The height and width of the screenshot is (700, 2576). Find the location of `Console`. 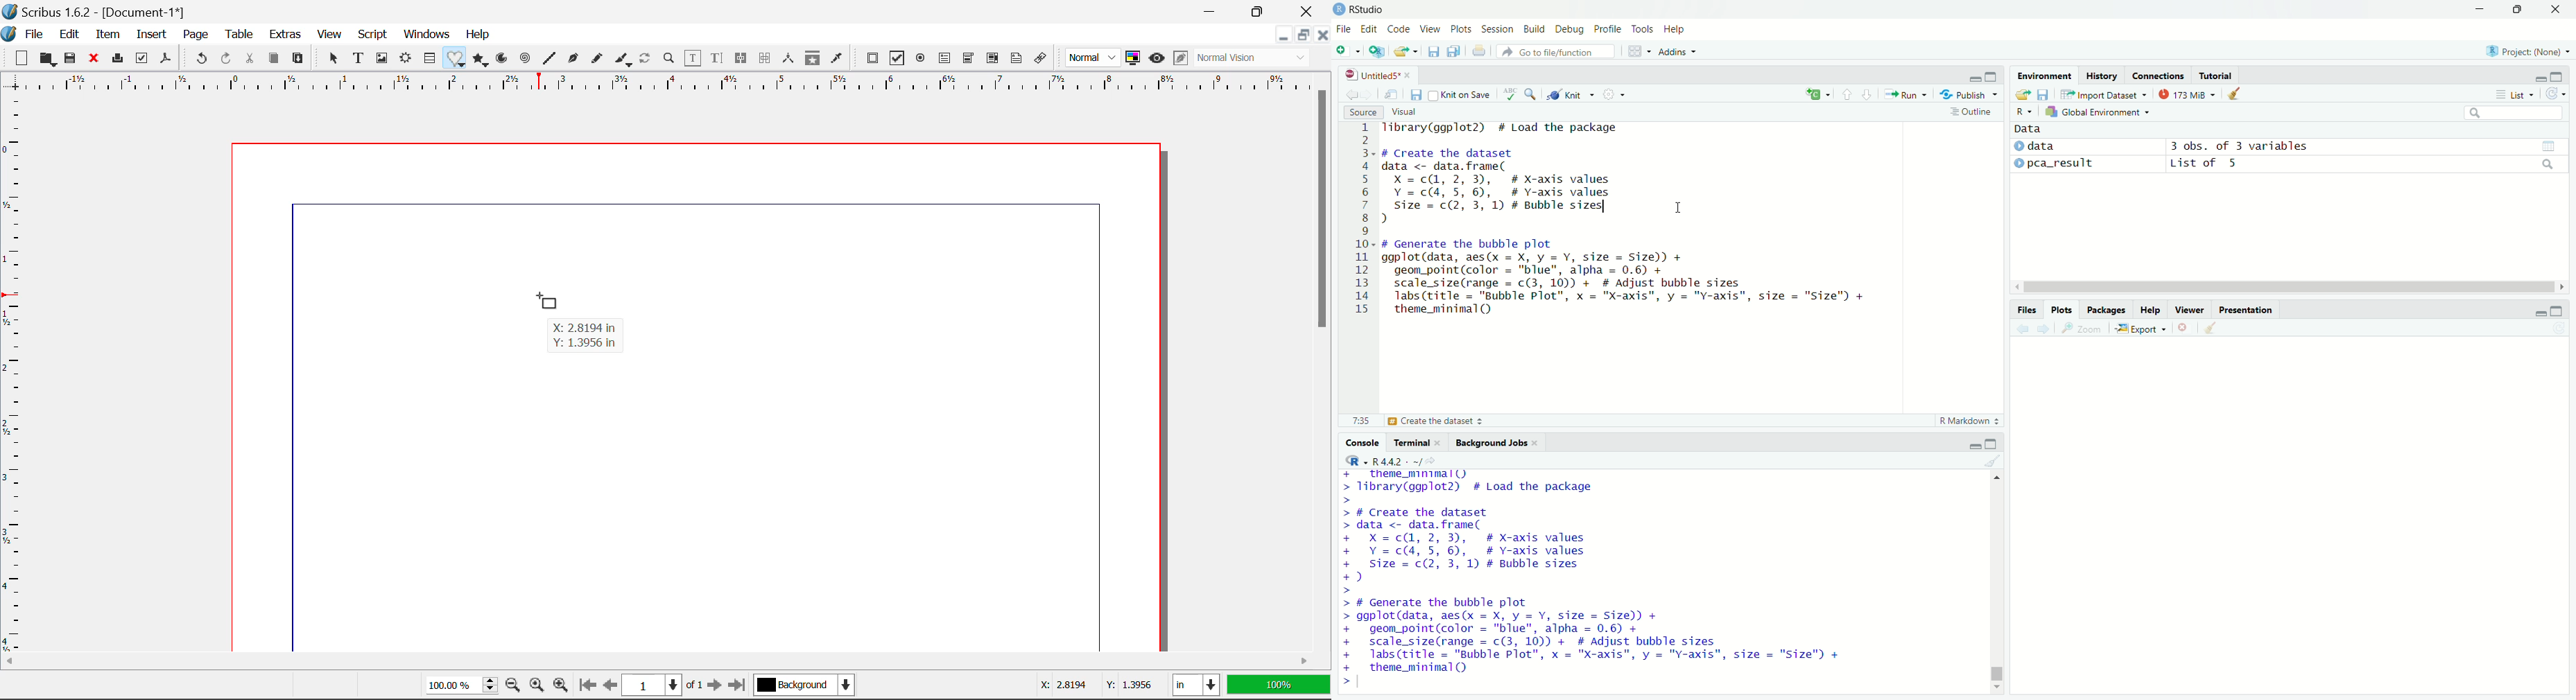

Console is located at coordinates (1364, 442).